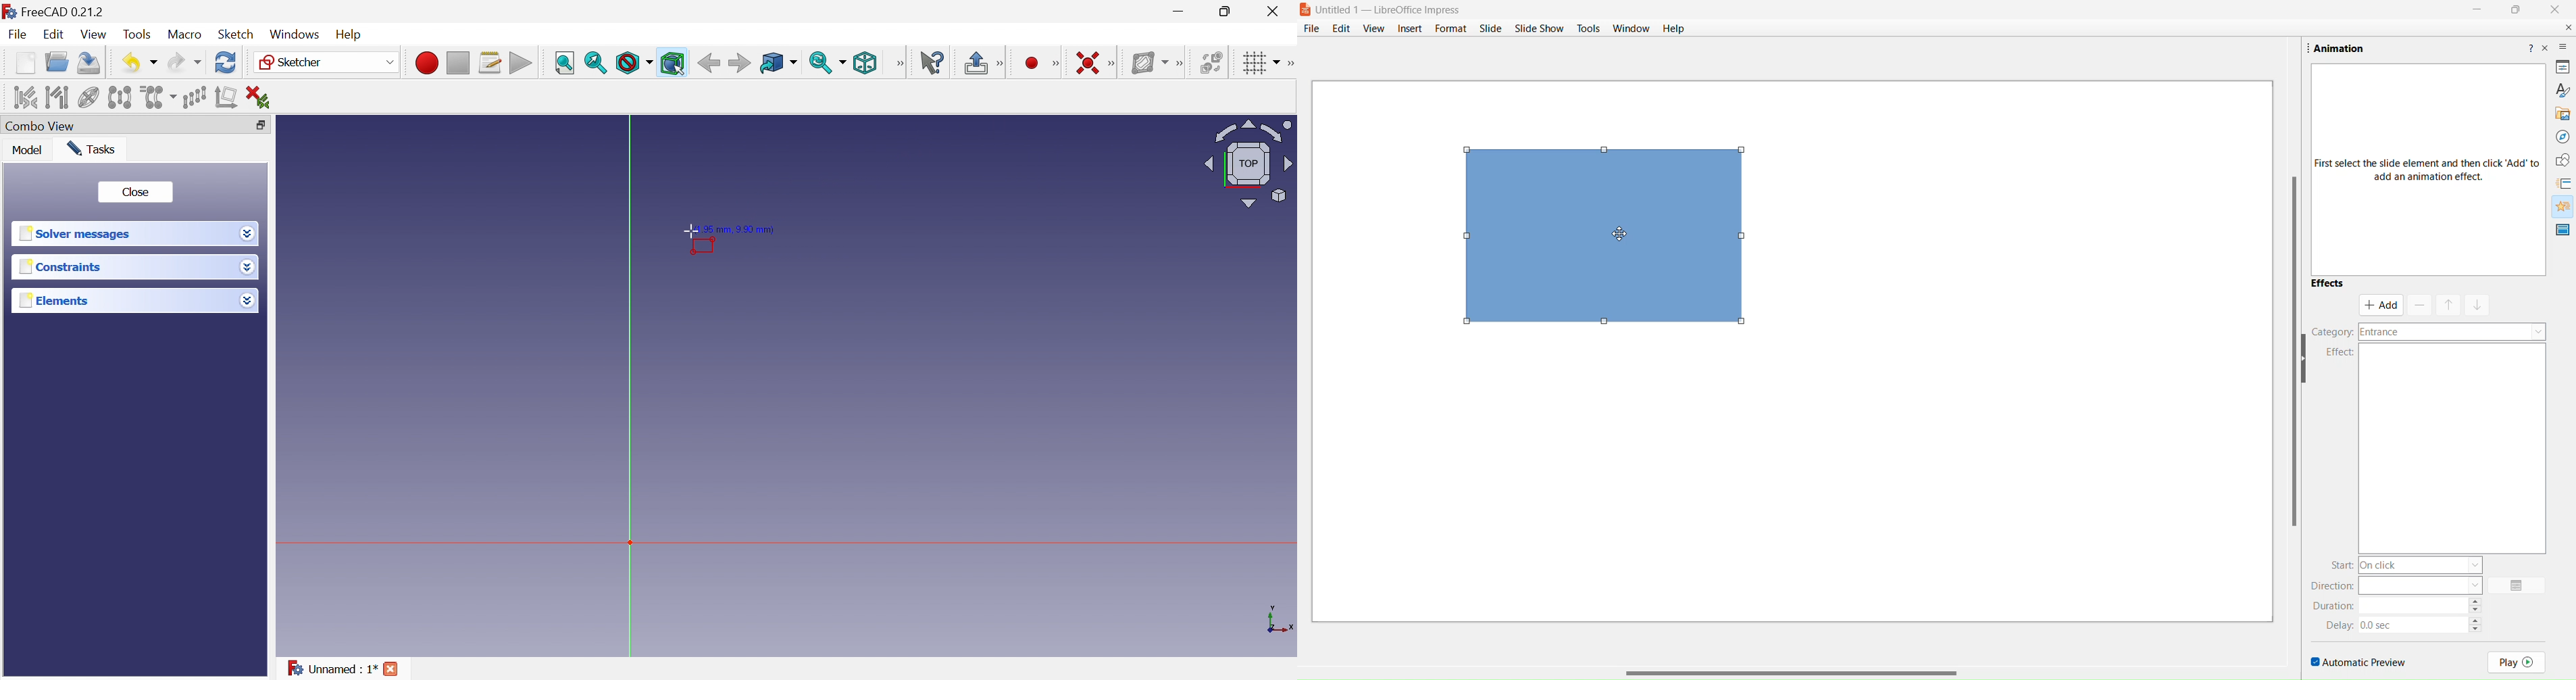 Image resolution: width=2576 pixels, height=700 pixels. What do you see at coordinates (55, 300) in the screenshot?
I see `Elements` at bounding box center [55, 300].